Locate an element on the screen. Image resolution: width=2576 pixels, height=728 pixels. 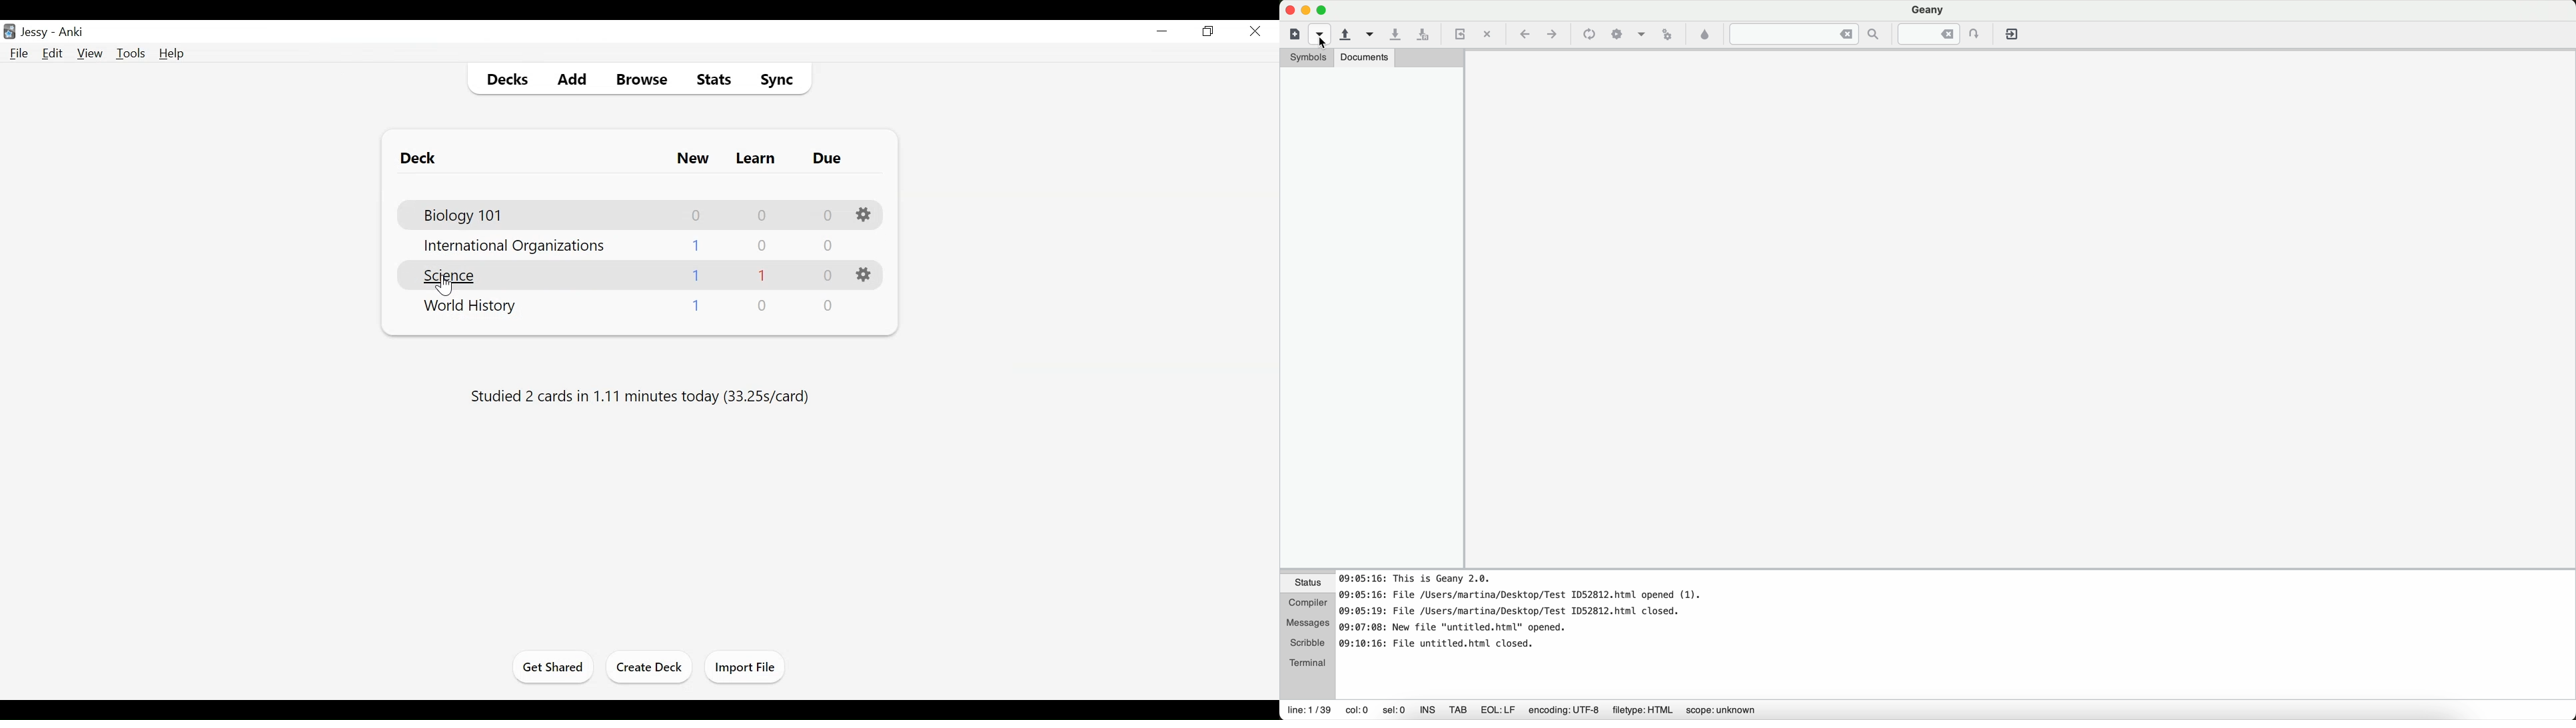
Learn Cards Count is located at coordinates (763, 307).